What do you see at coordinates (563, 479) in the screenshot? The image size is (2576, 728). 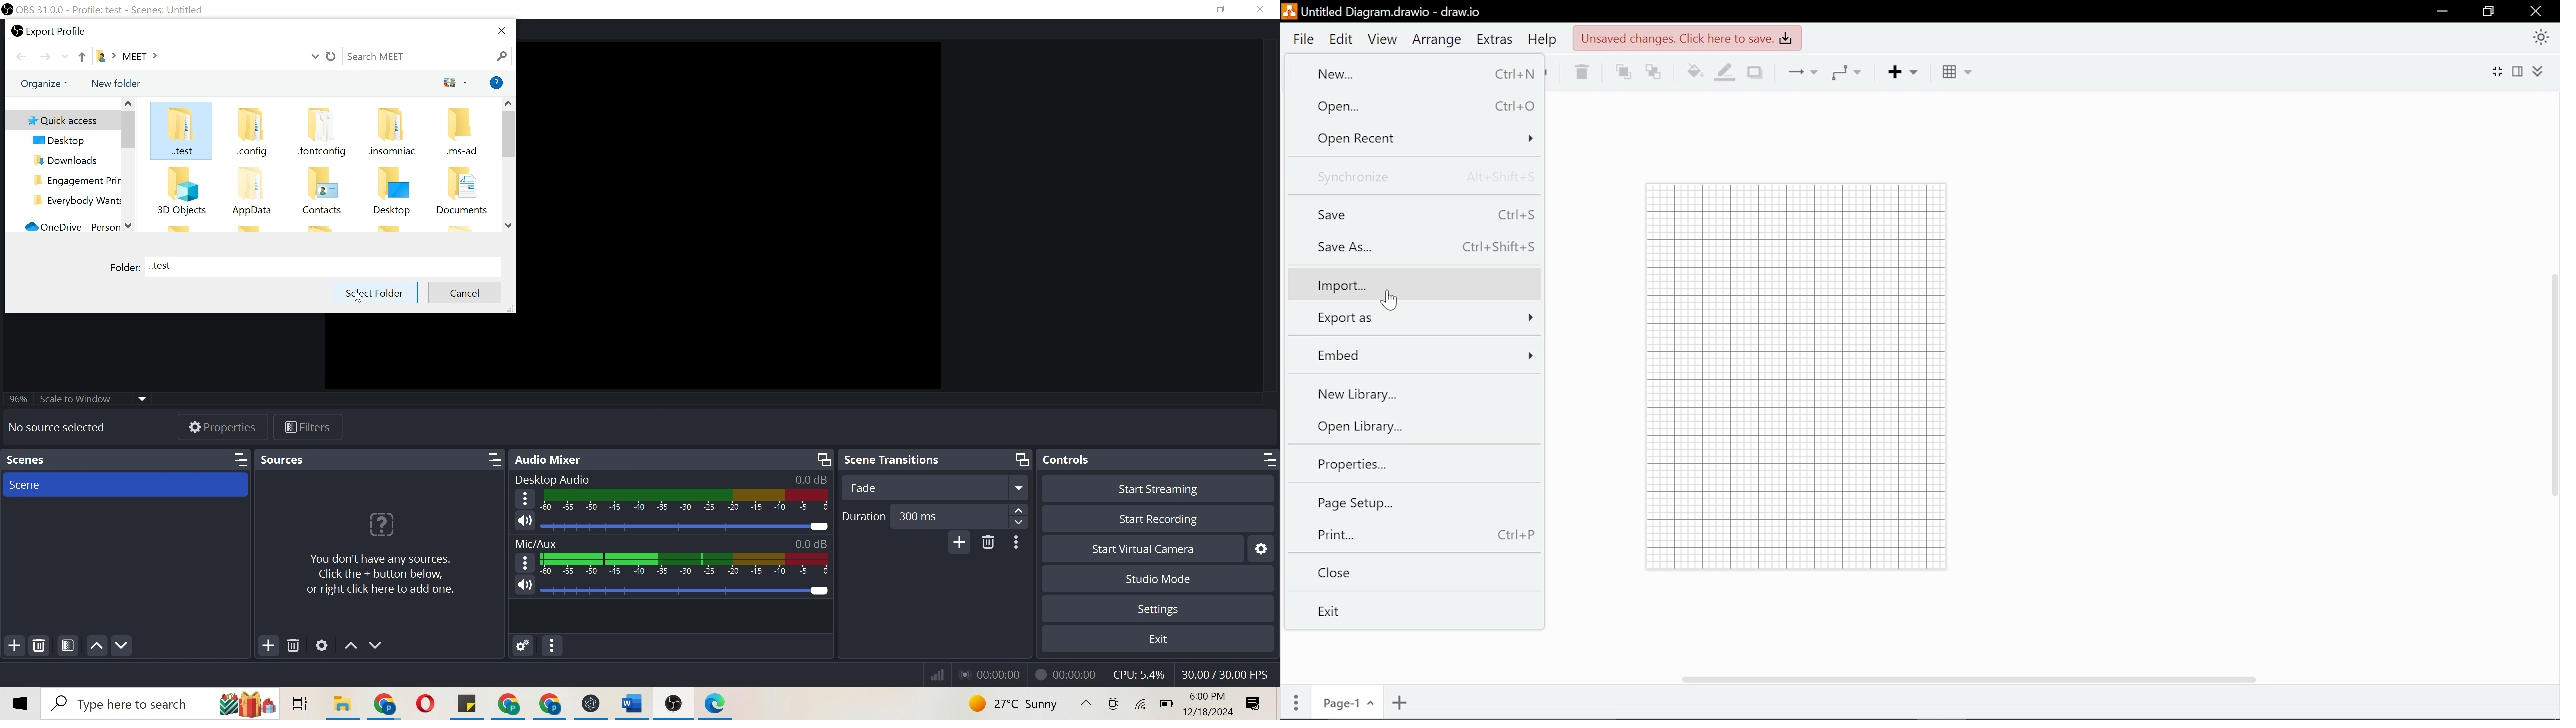 I see `Desktop Audio` at bounding box center [563, 479].